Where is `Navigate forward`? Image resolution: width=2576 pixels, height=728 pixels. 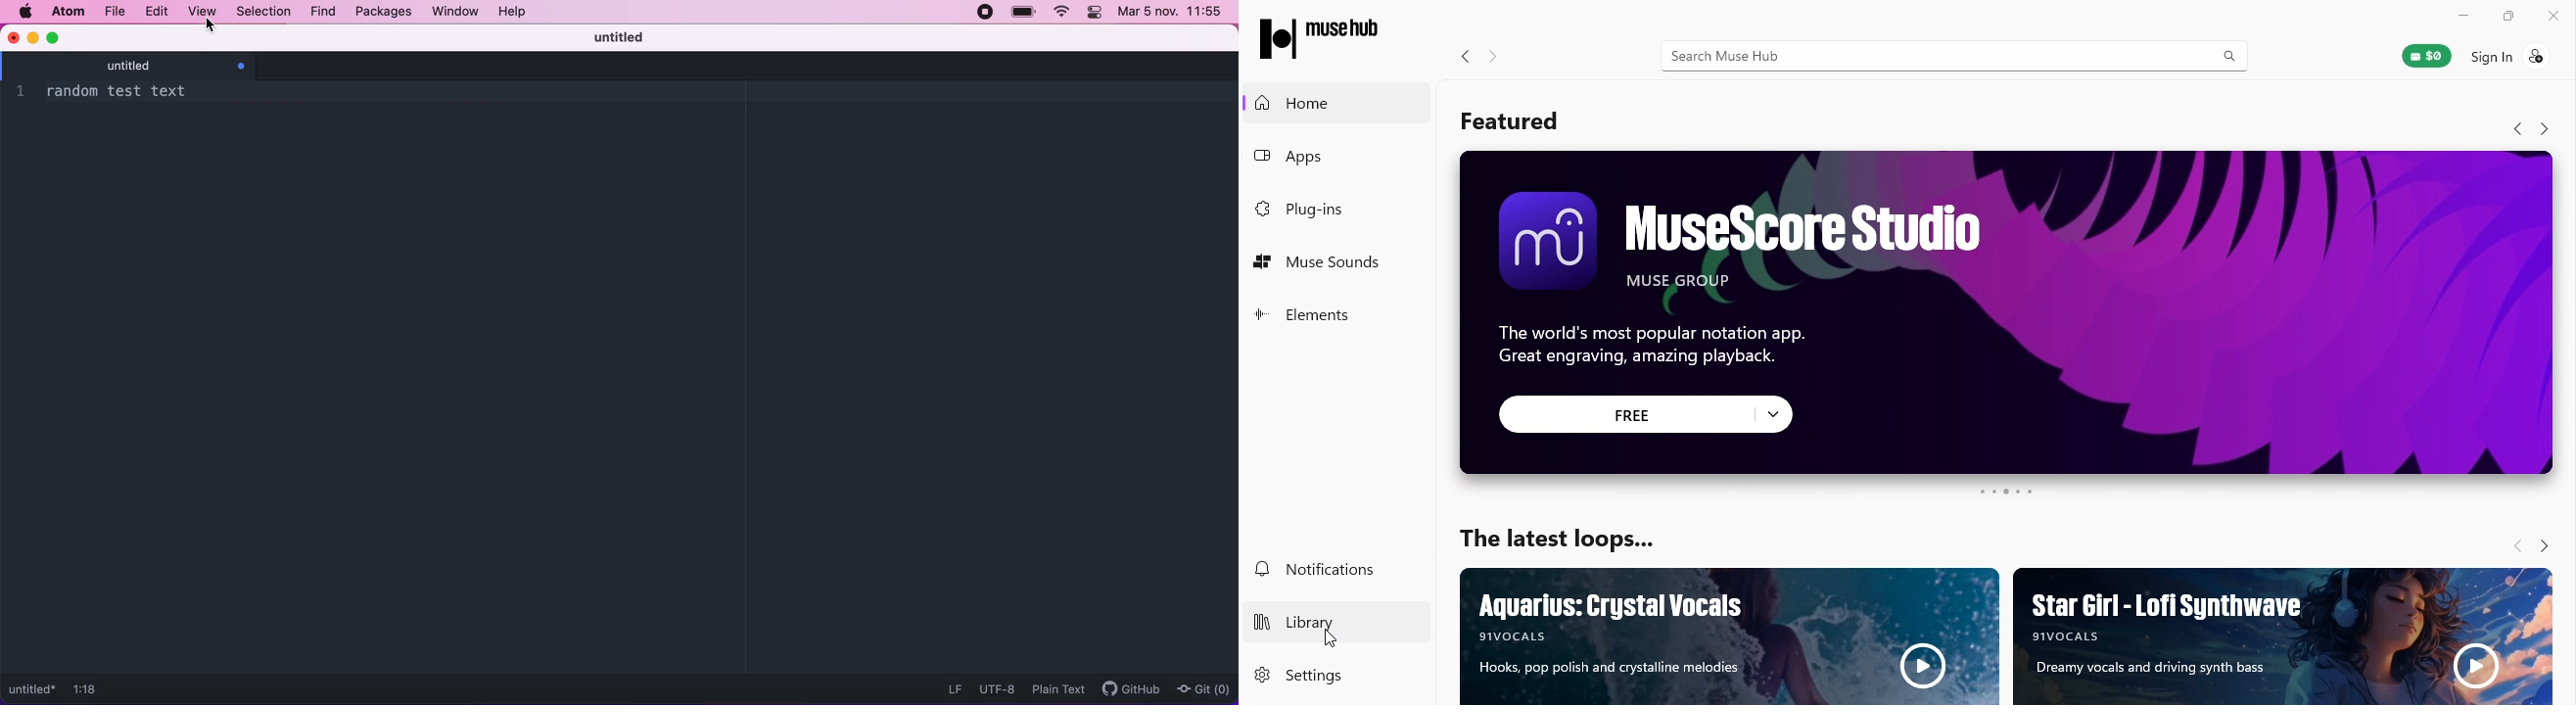
Navigate forward is located at coordinates (2548, 127).